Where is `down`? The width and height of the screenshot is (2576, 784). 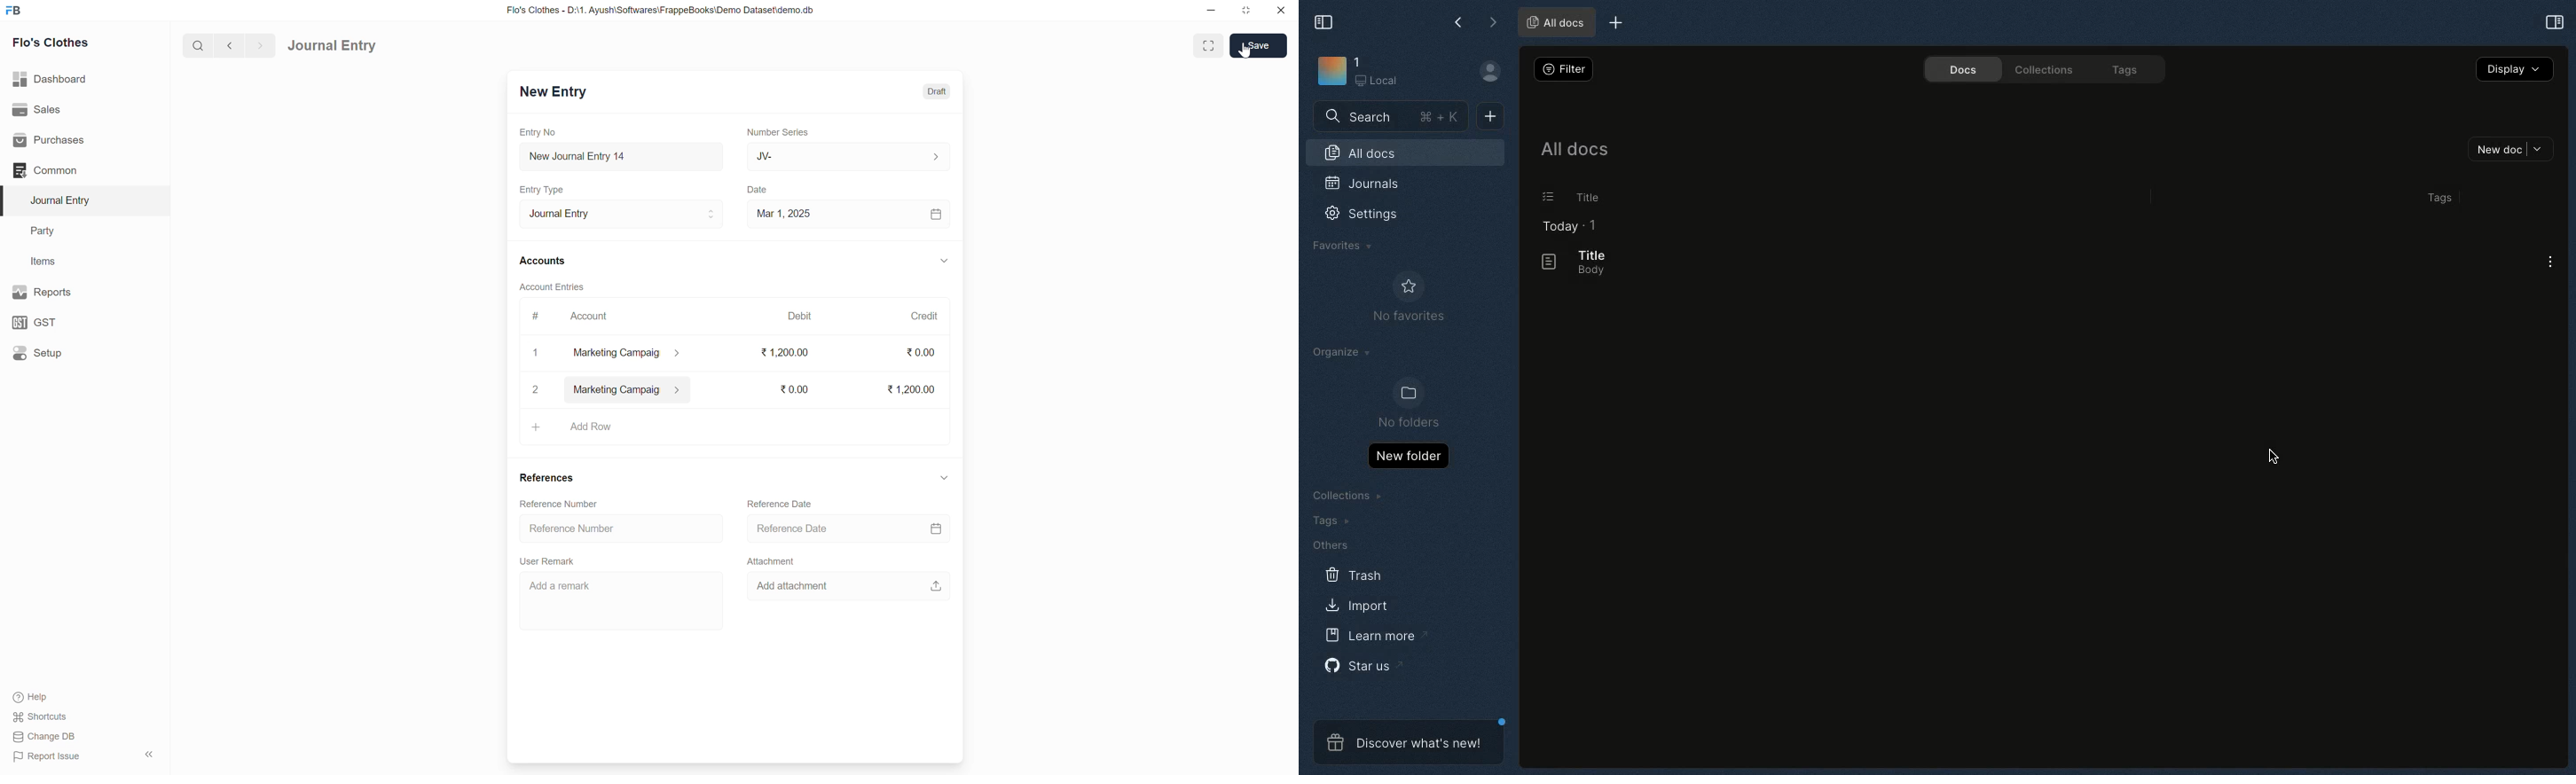 down is located at coordinates (944, 478).